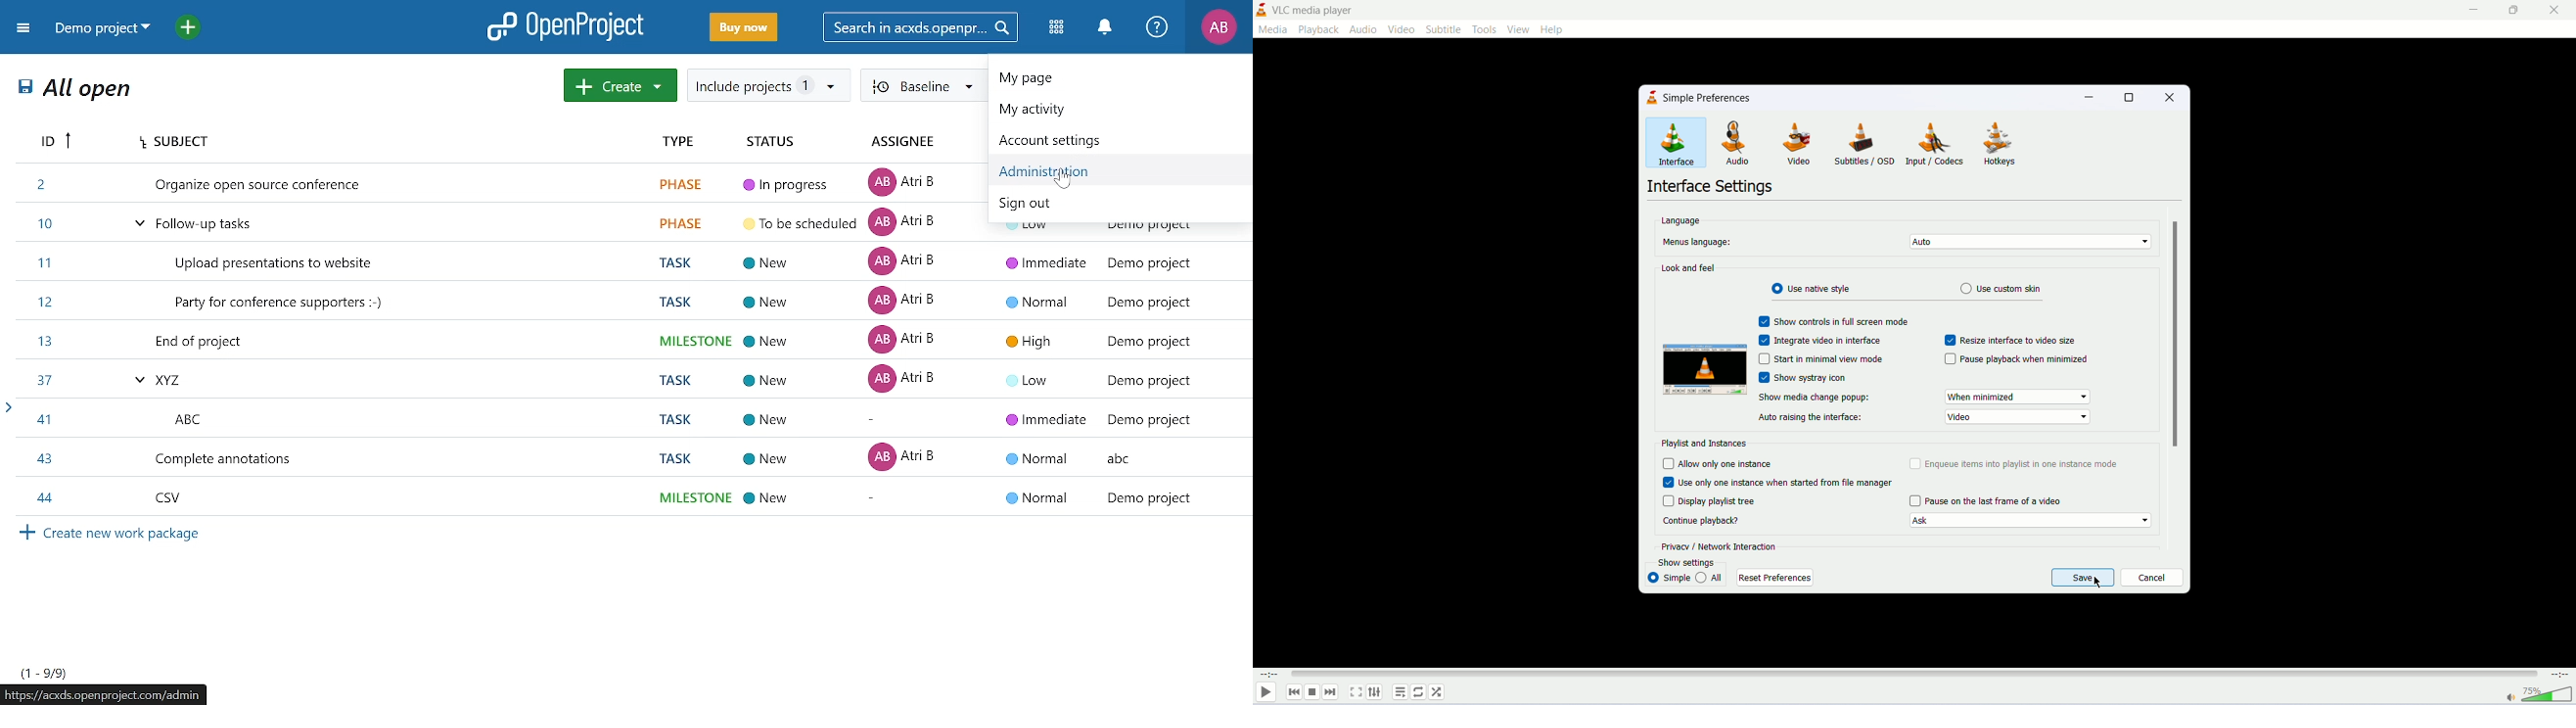  I want to click on Tasks showing, so click(45, 673).